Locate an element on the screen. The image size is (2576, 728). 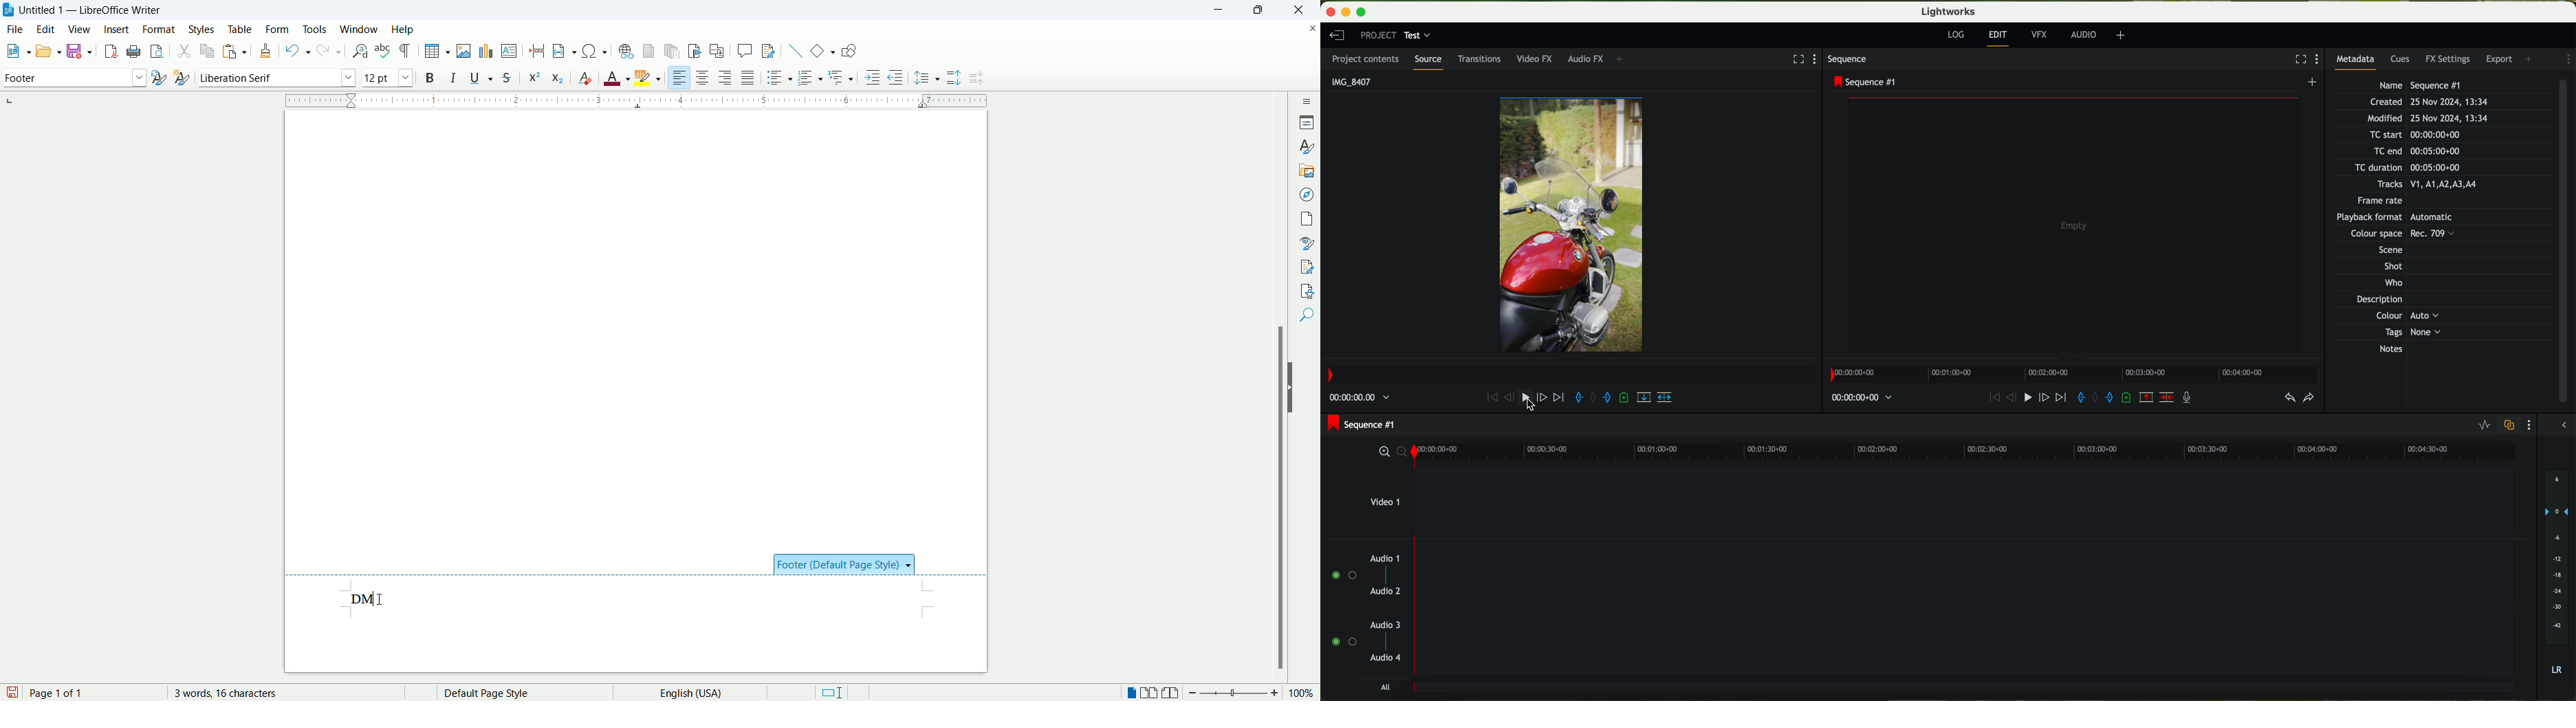
decrease paragraph spacing is located at coordinates (976, 78).